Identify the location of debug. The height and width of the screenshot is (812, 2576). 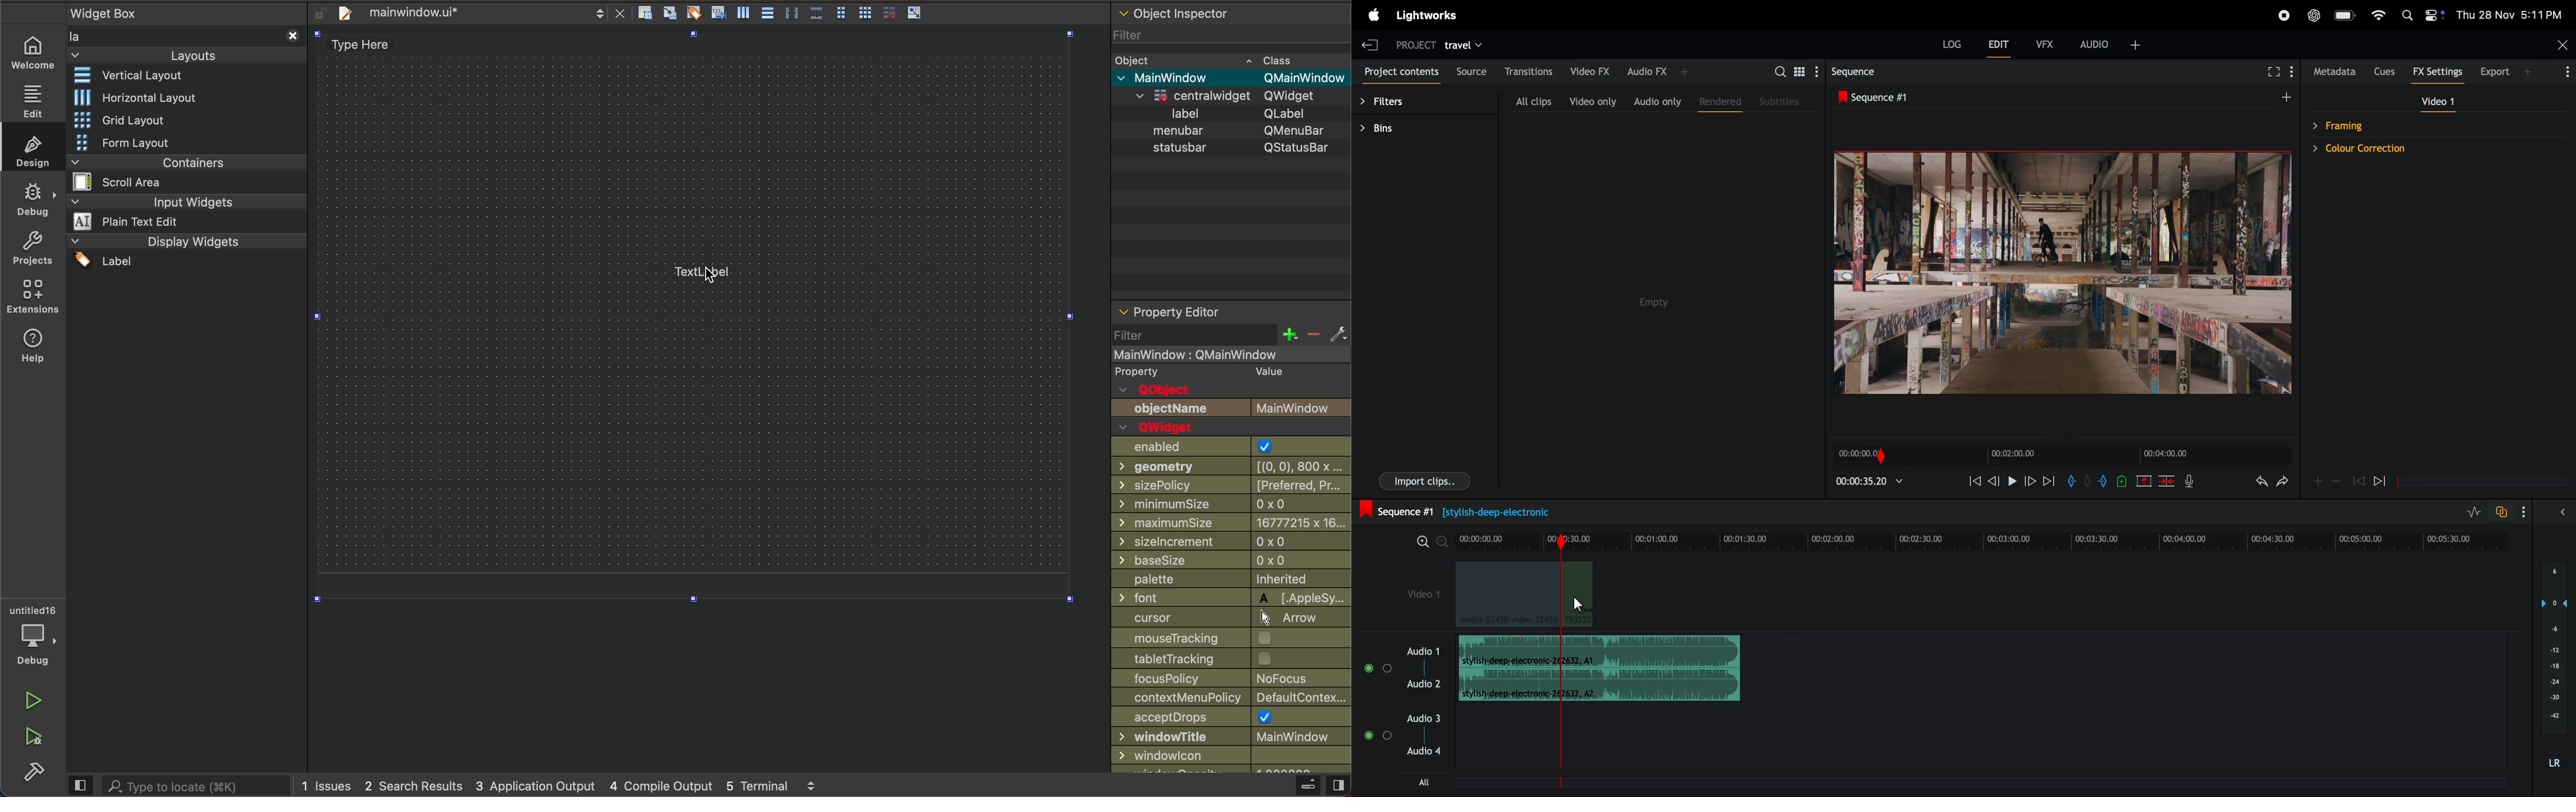
(36, 203).